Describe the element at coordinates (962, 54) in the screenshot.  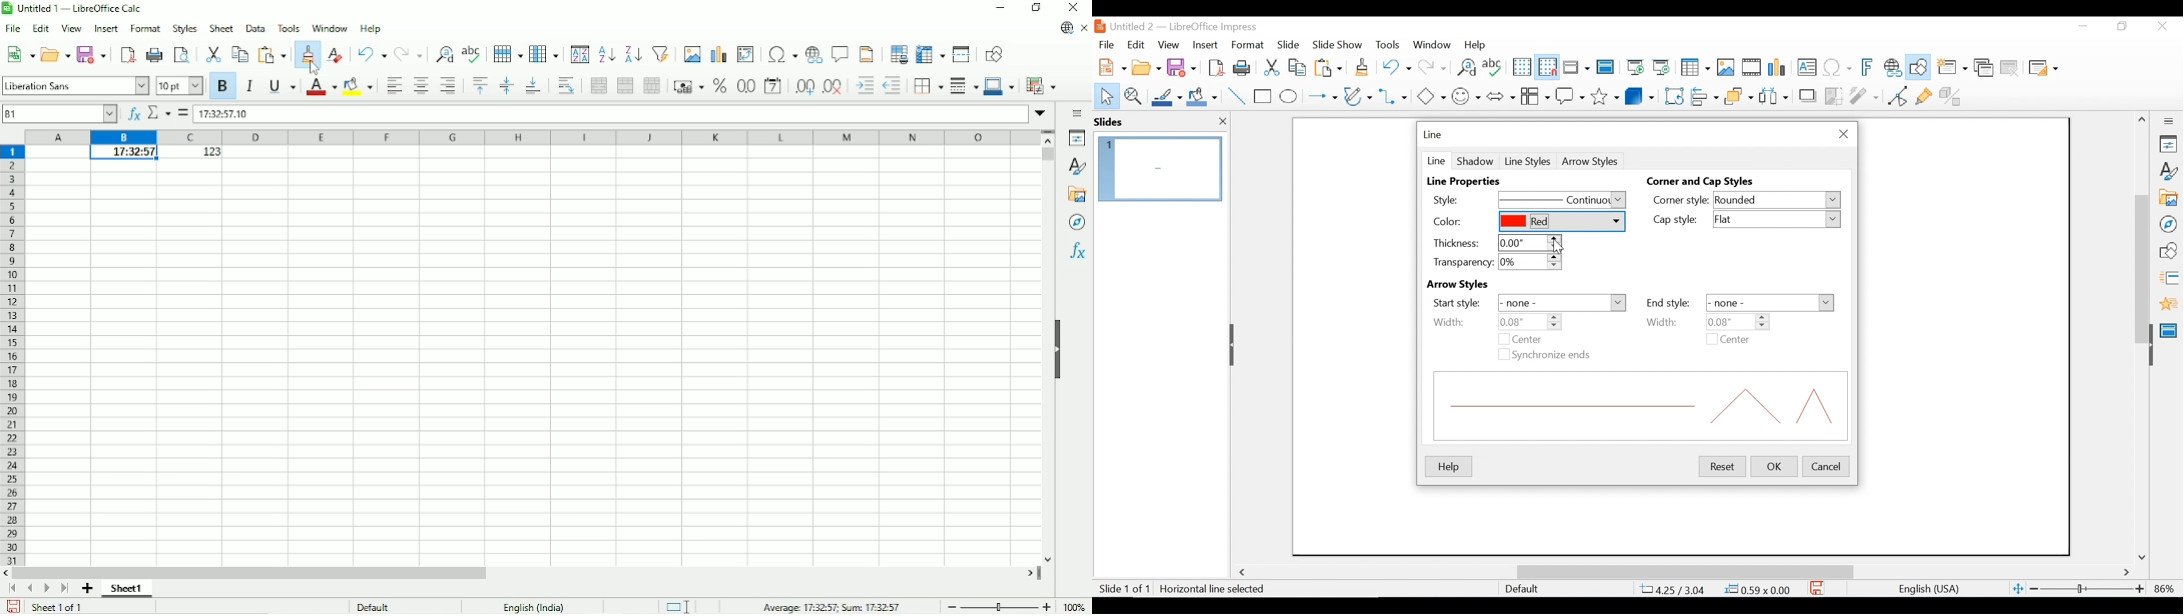
I see `Split window` at that location.